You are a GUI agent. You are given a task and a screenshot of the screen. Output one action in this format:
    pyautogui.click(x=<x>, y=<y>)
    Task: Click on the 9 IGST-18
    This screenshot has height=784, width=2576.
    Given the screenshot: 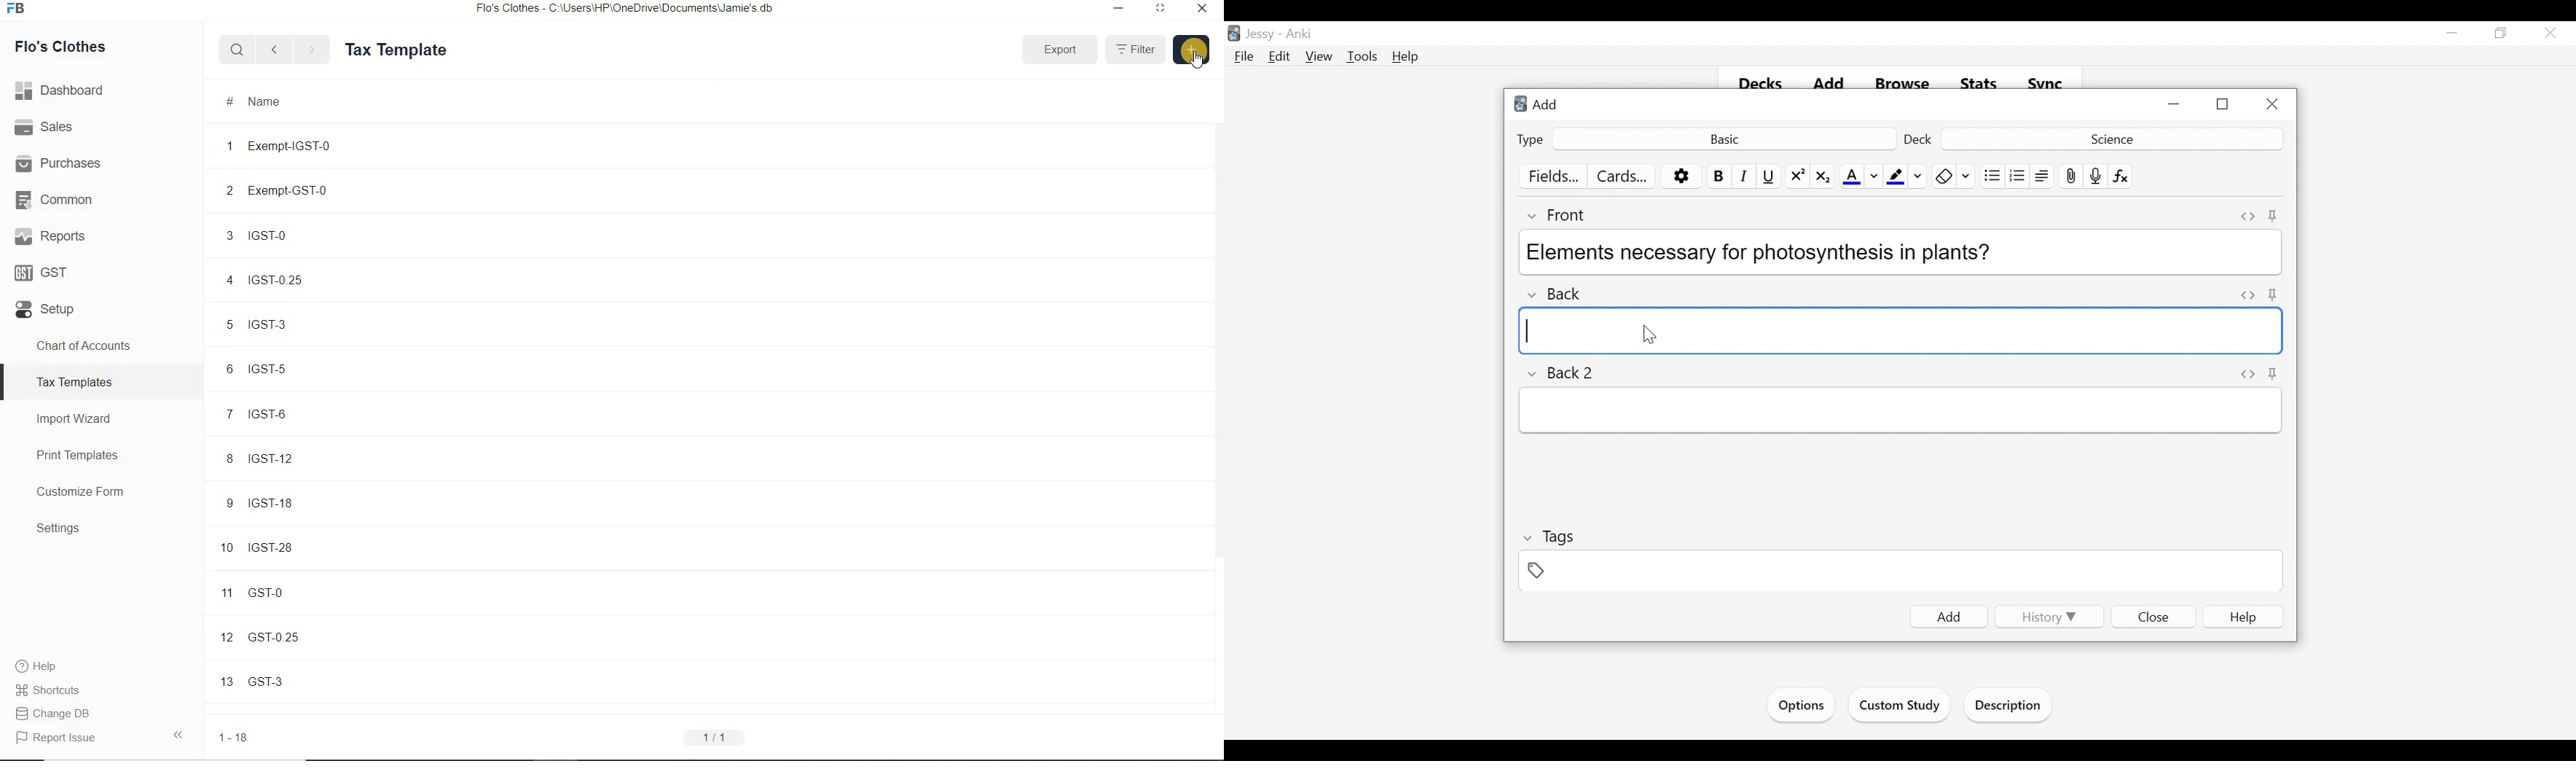 What is the action you would take?
    pyautogui.click(x=304, y=502)
    